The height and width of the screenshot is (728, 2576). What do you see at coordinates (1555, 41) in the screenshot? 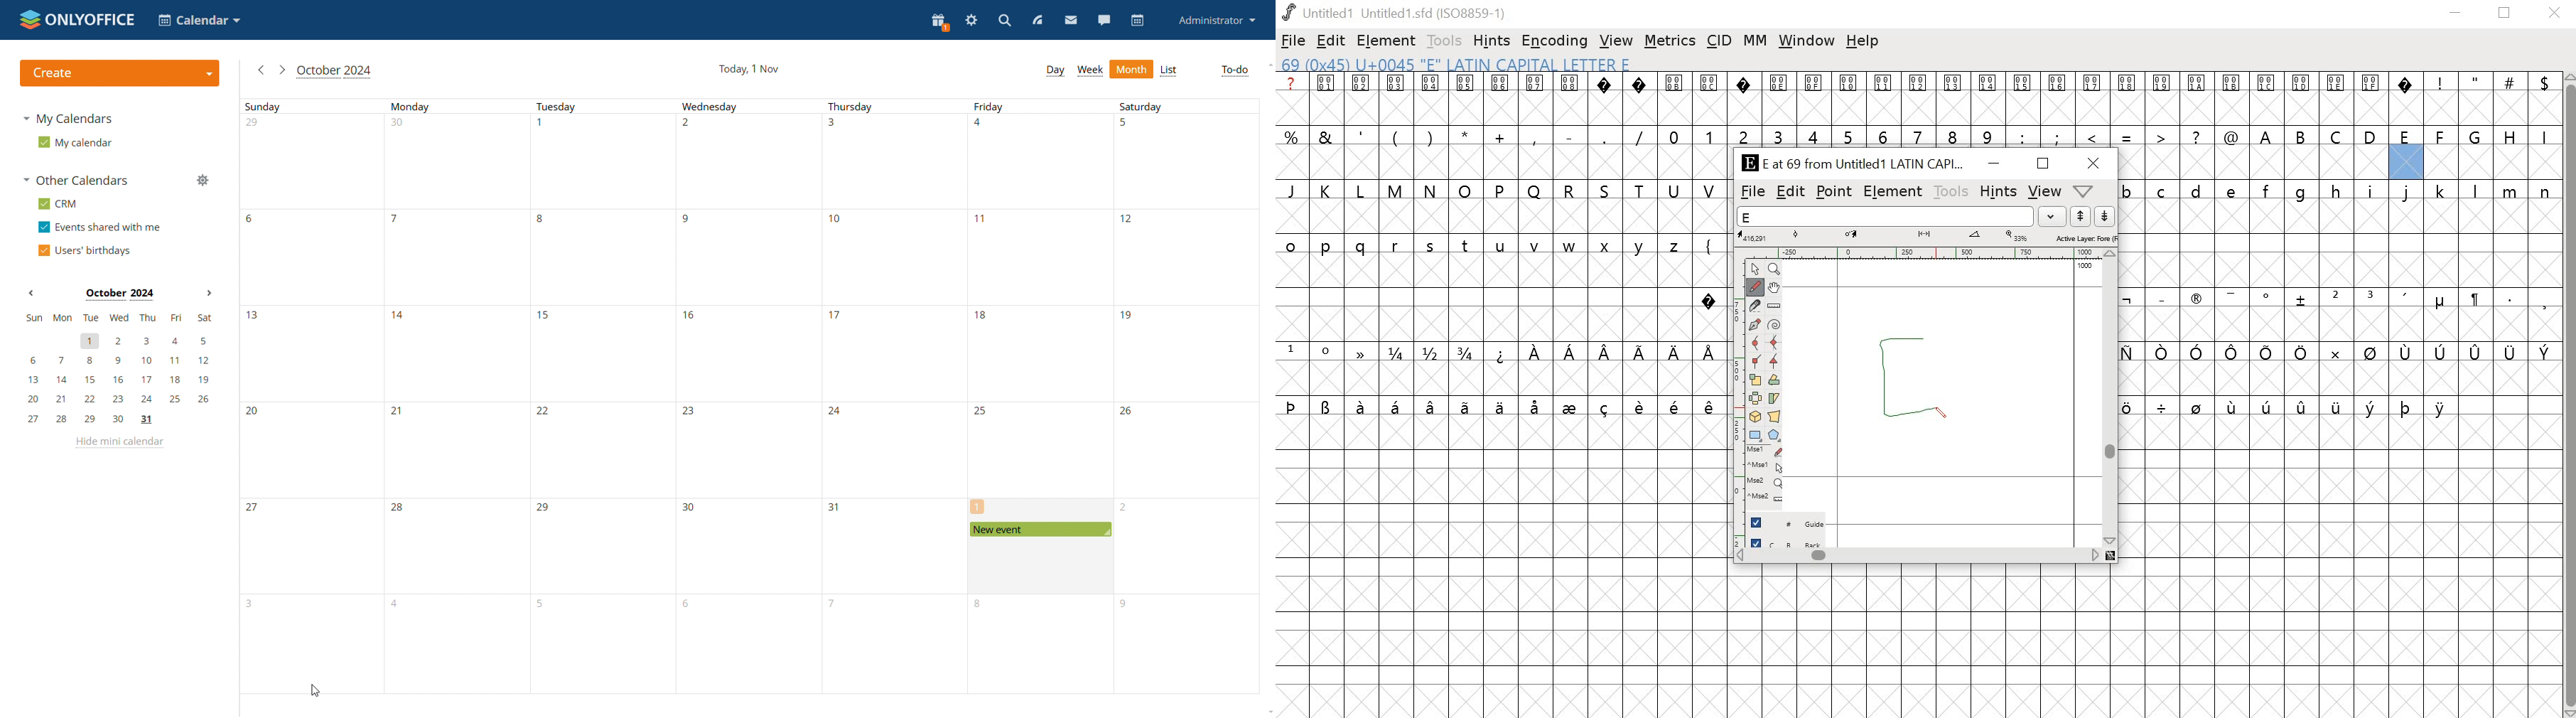
I see `encoding` at bounding box center [1555, 41].